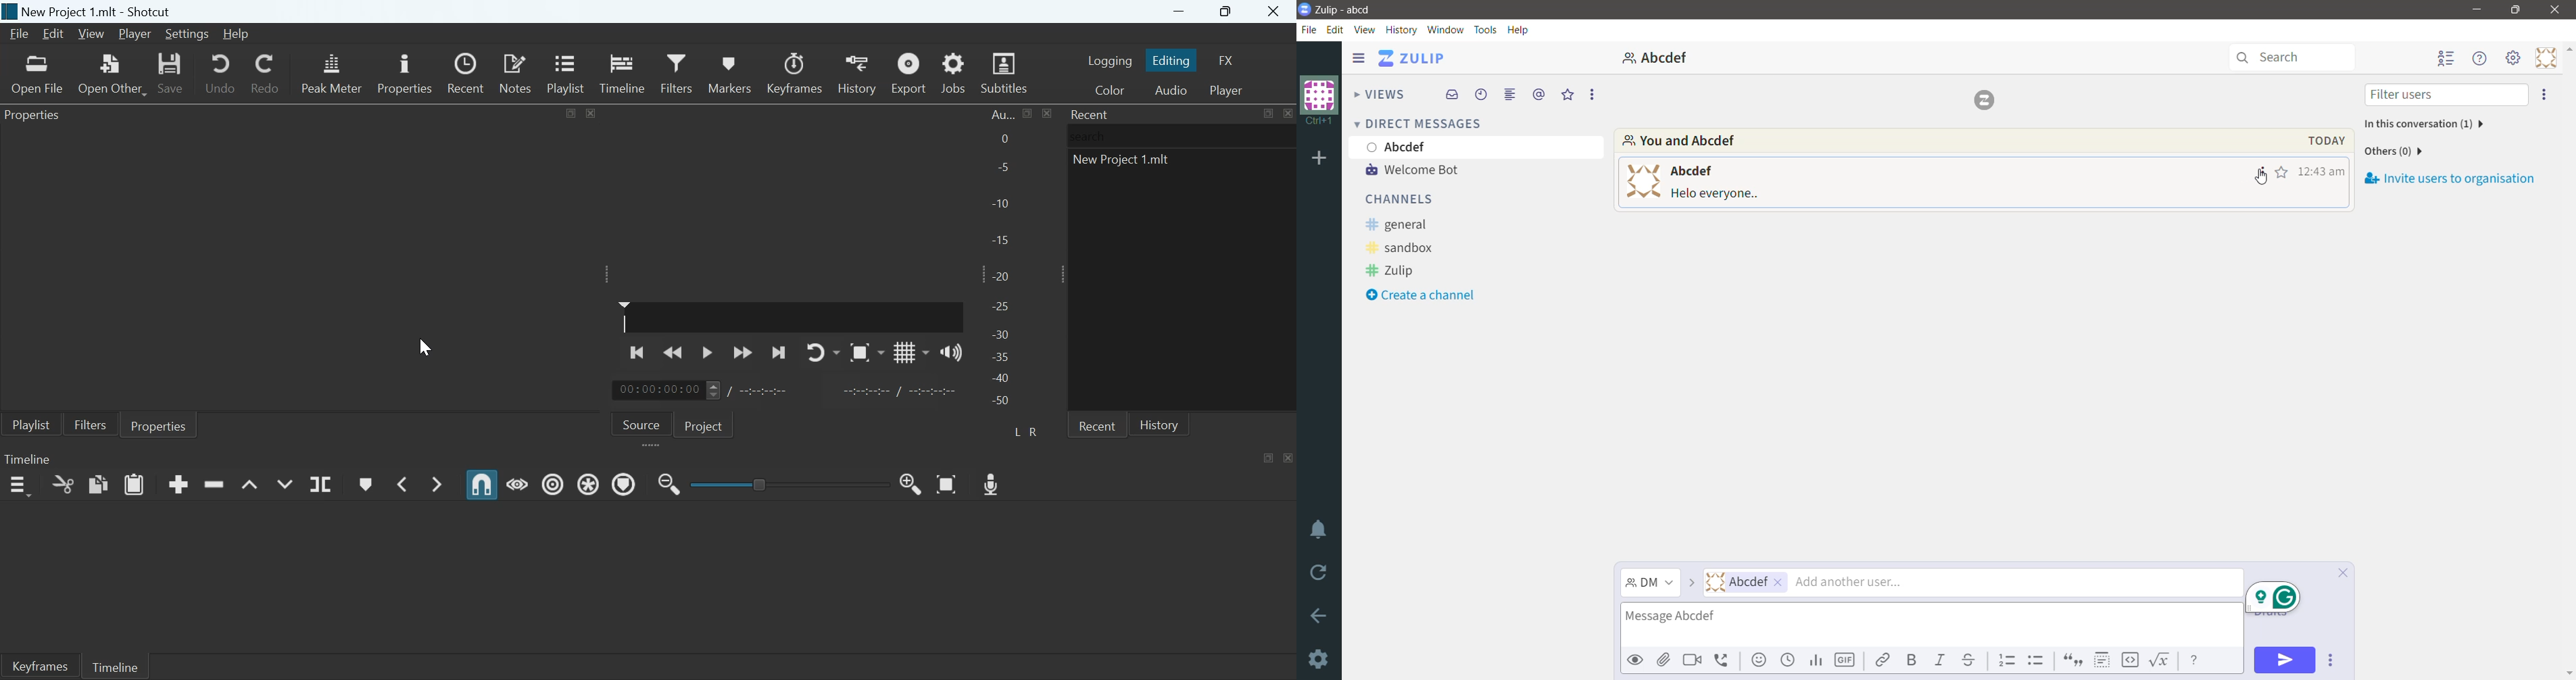  What do you see at coordinates (2264, 183) in the screenshot?
I see `cursor` at bounding box center [2264, 183].